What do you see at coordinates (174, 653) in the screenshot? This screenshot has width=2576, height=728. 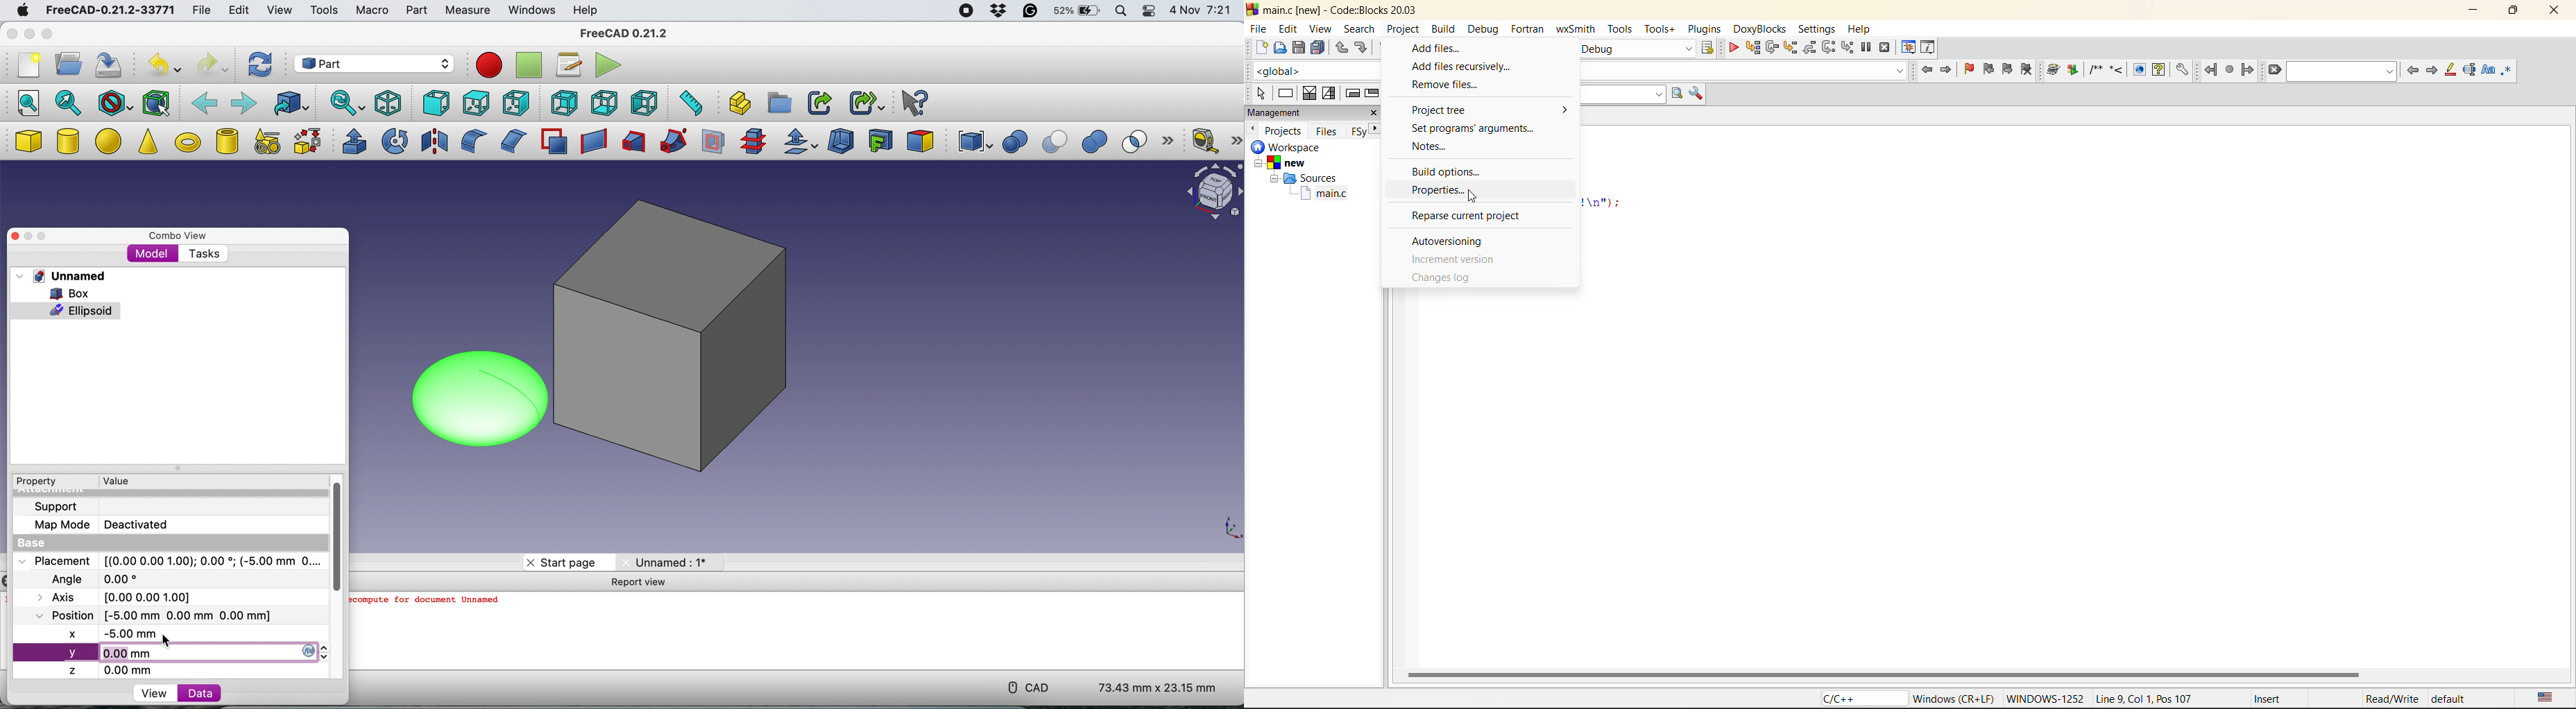 I see `y 0.00 mm` at bounding box center [174, 653].